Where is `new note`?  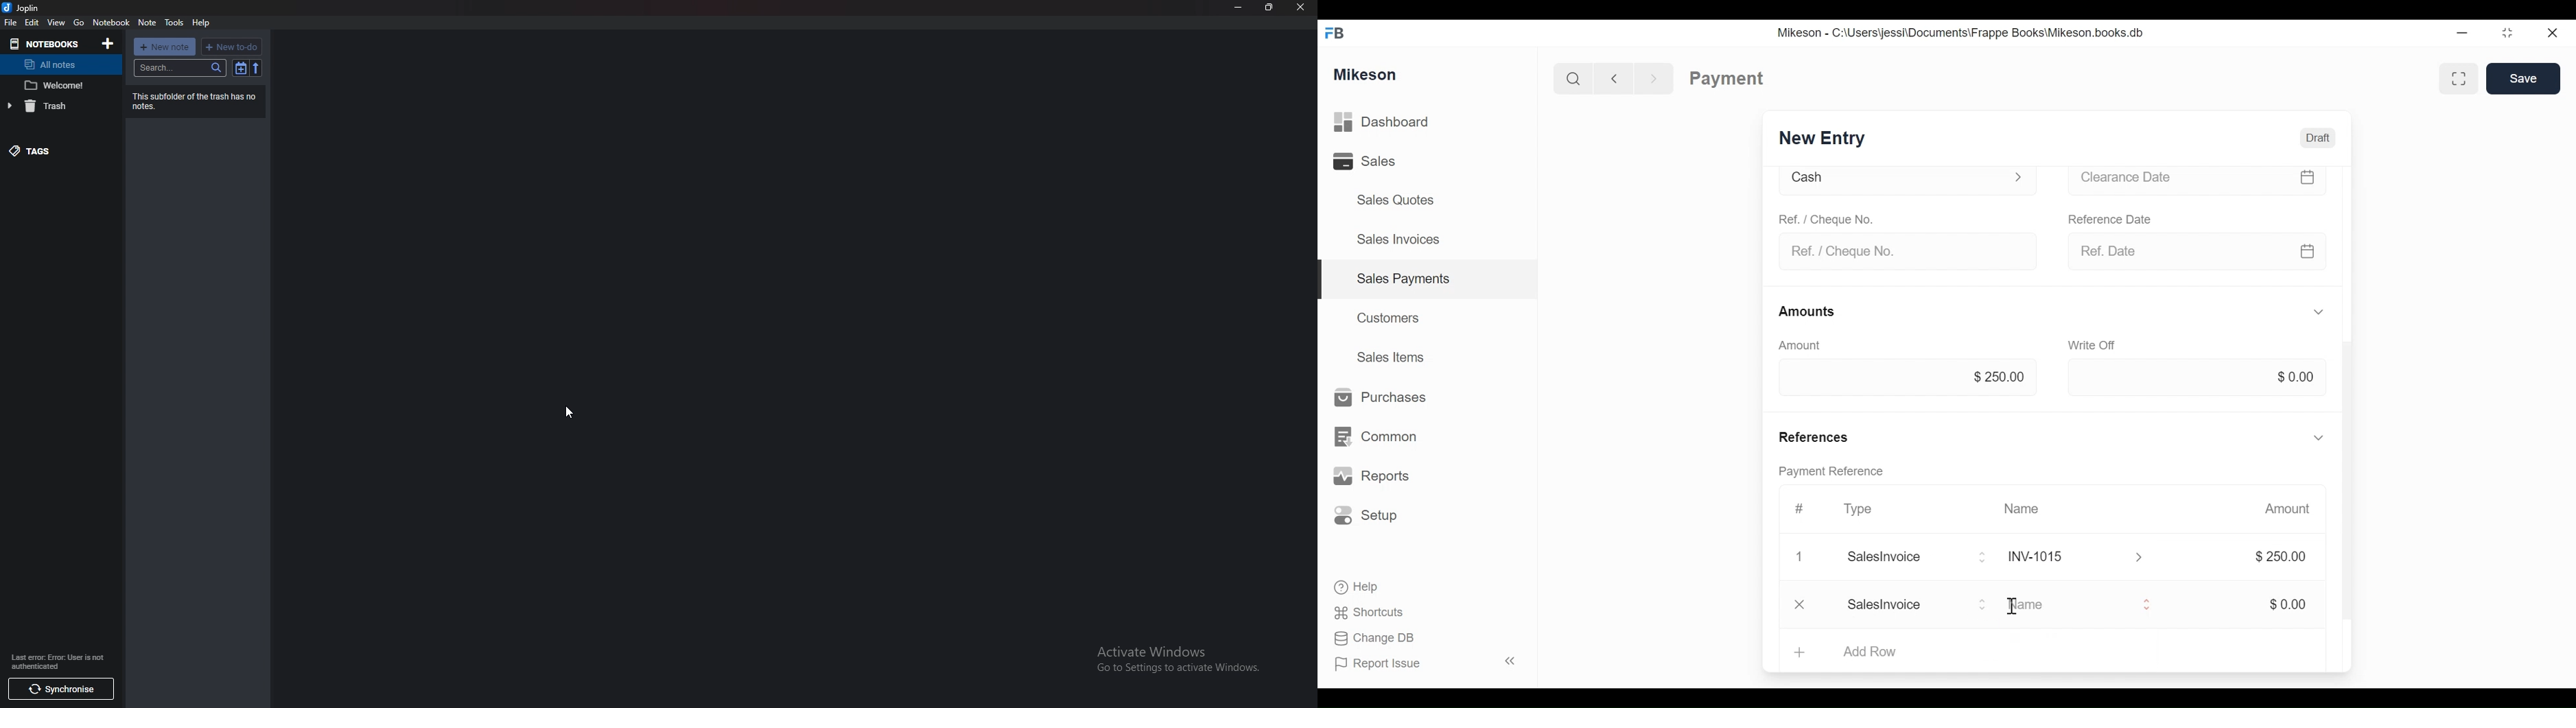 new note is located at coordinates (164, 47).